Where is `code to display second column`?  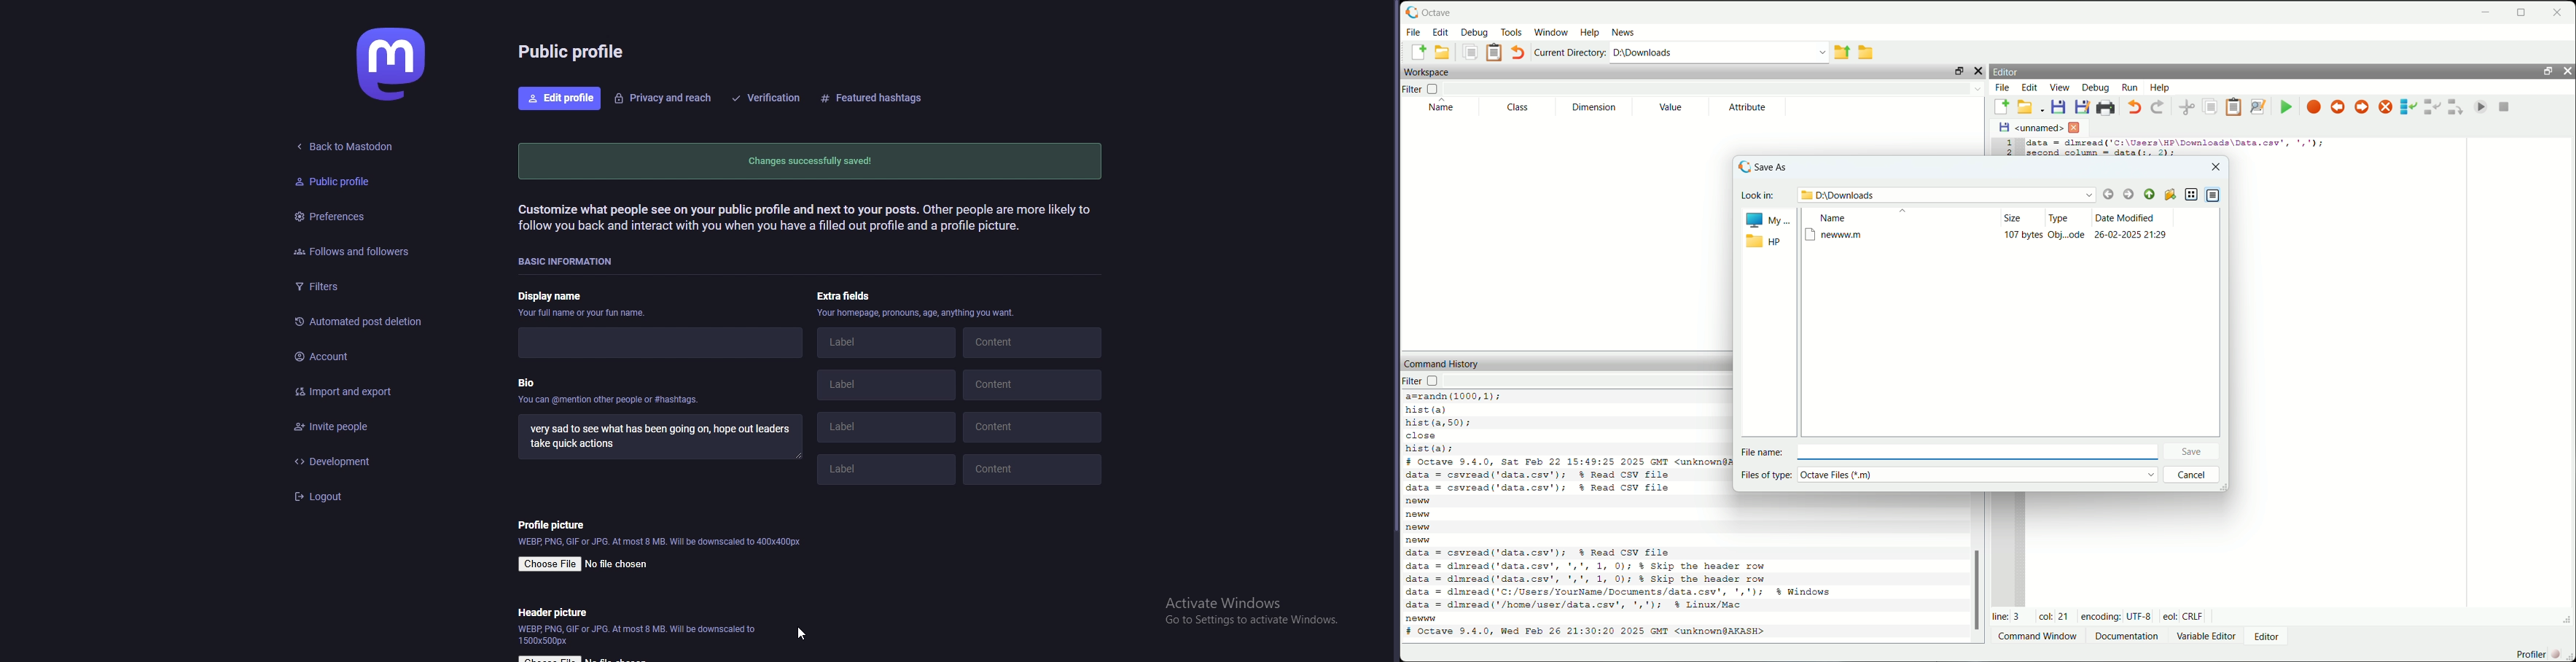
code to display second column is located at coordinates (2179, 148).